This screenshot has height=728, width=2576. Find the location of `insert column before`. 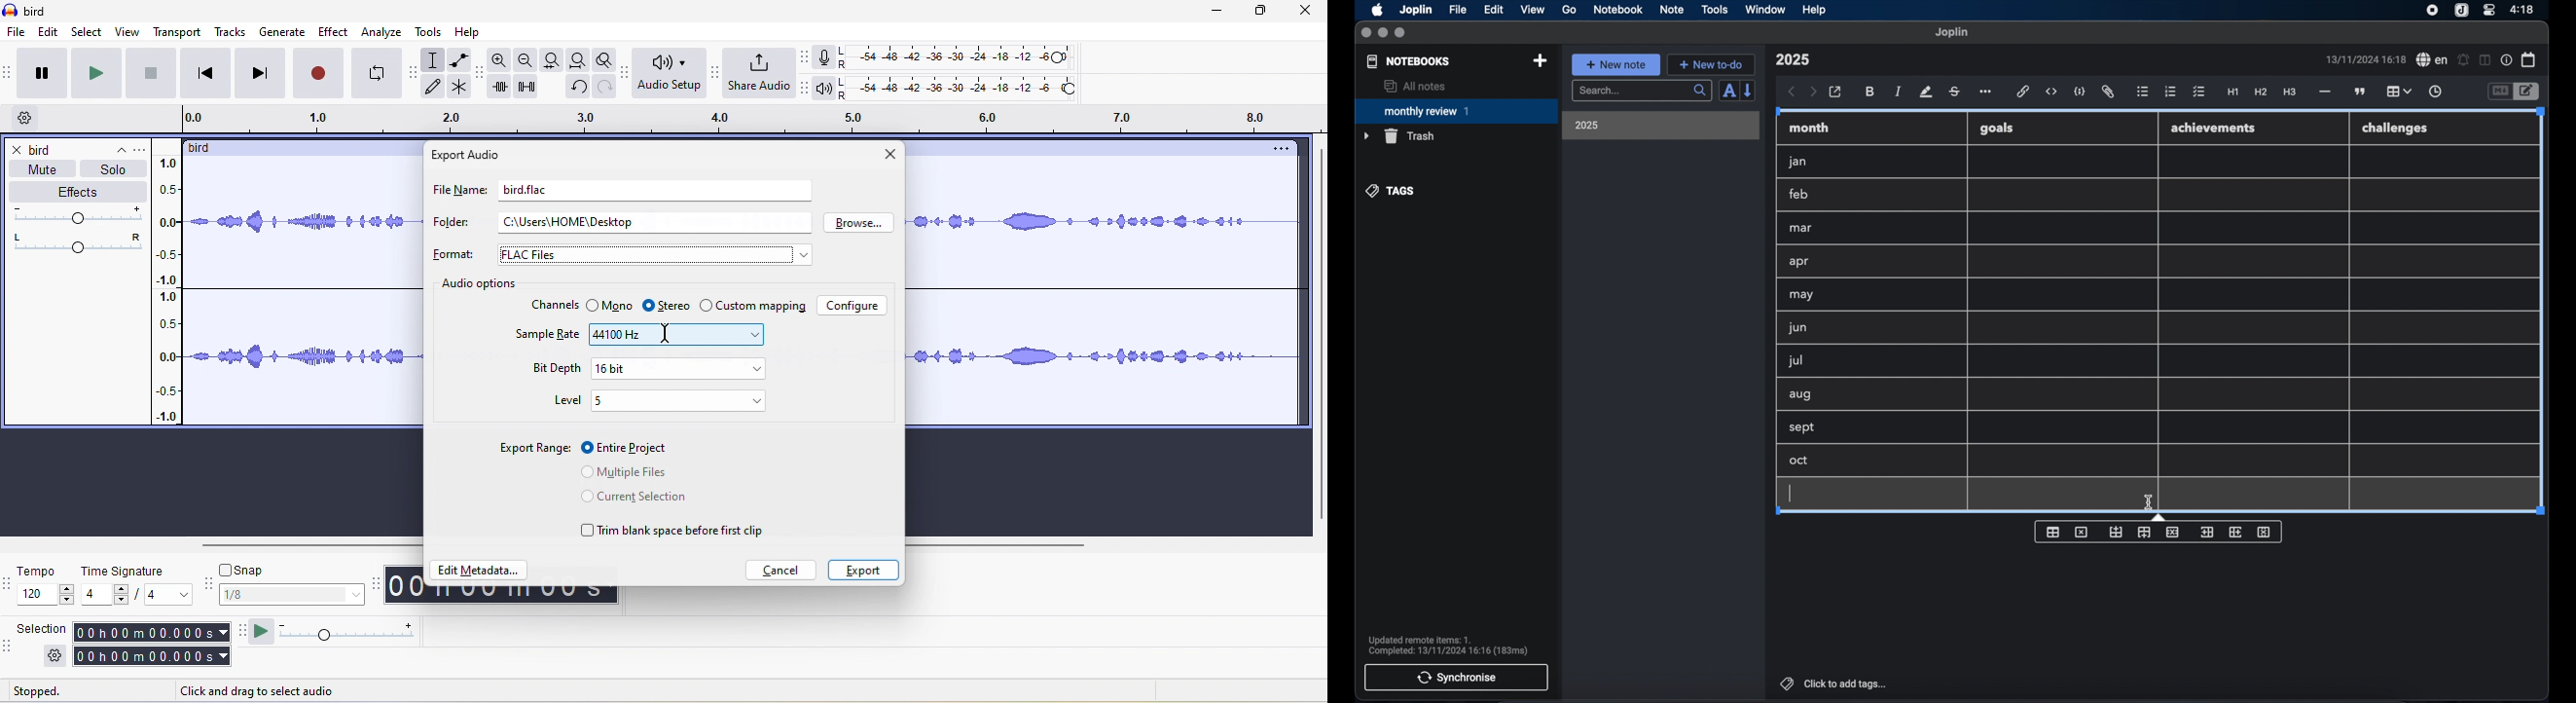

insert column before is located at coordinates (2207, 531).